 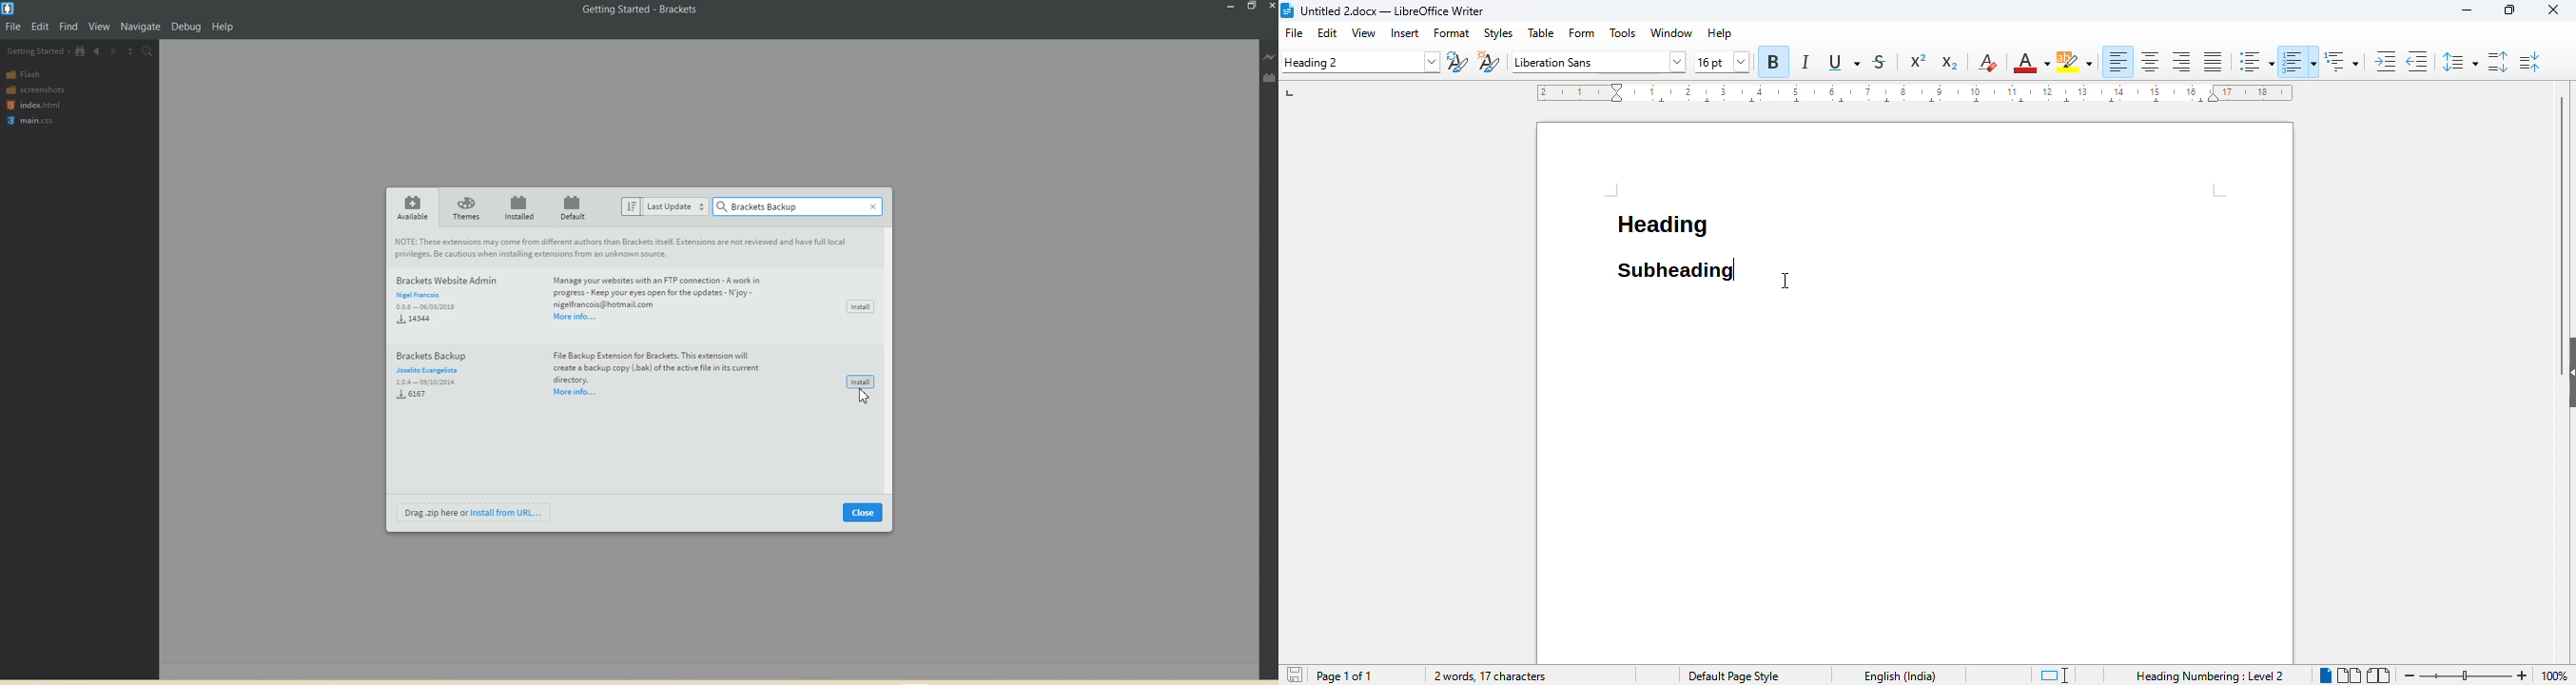 I want to click on window, so click(x=1671, y=33).